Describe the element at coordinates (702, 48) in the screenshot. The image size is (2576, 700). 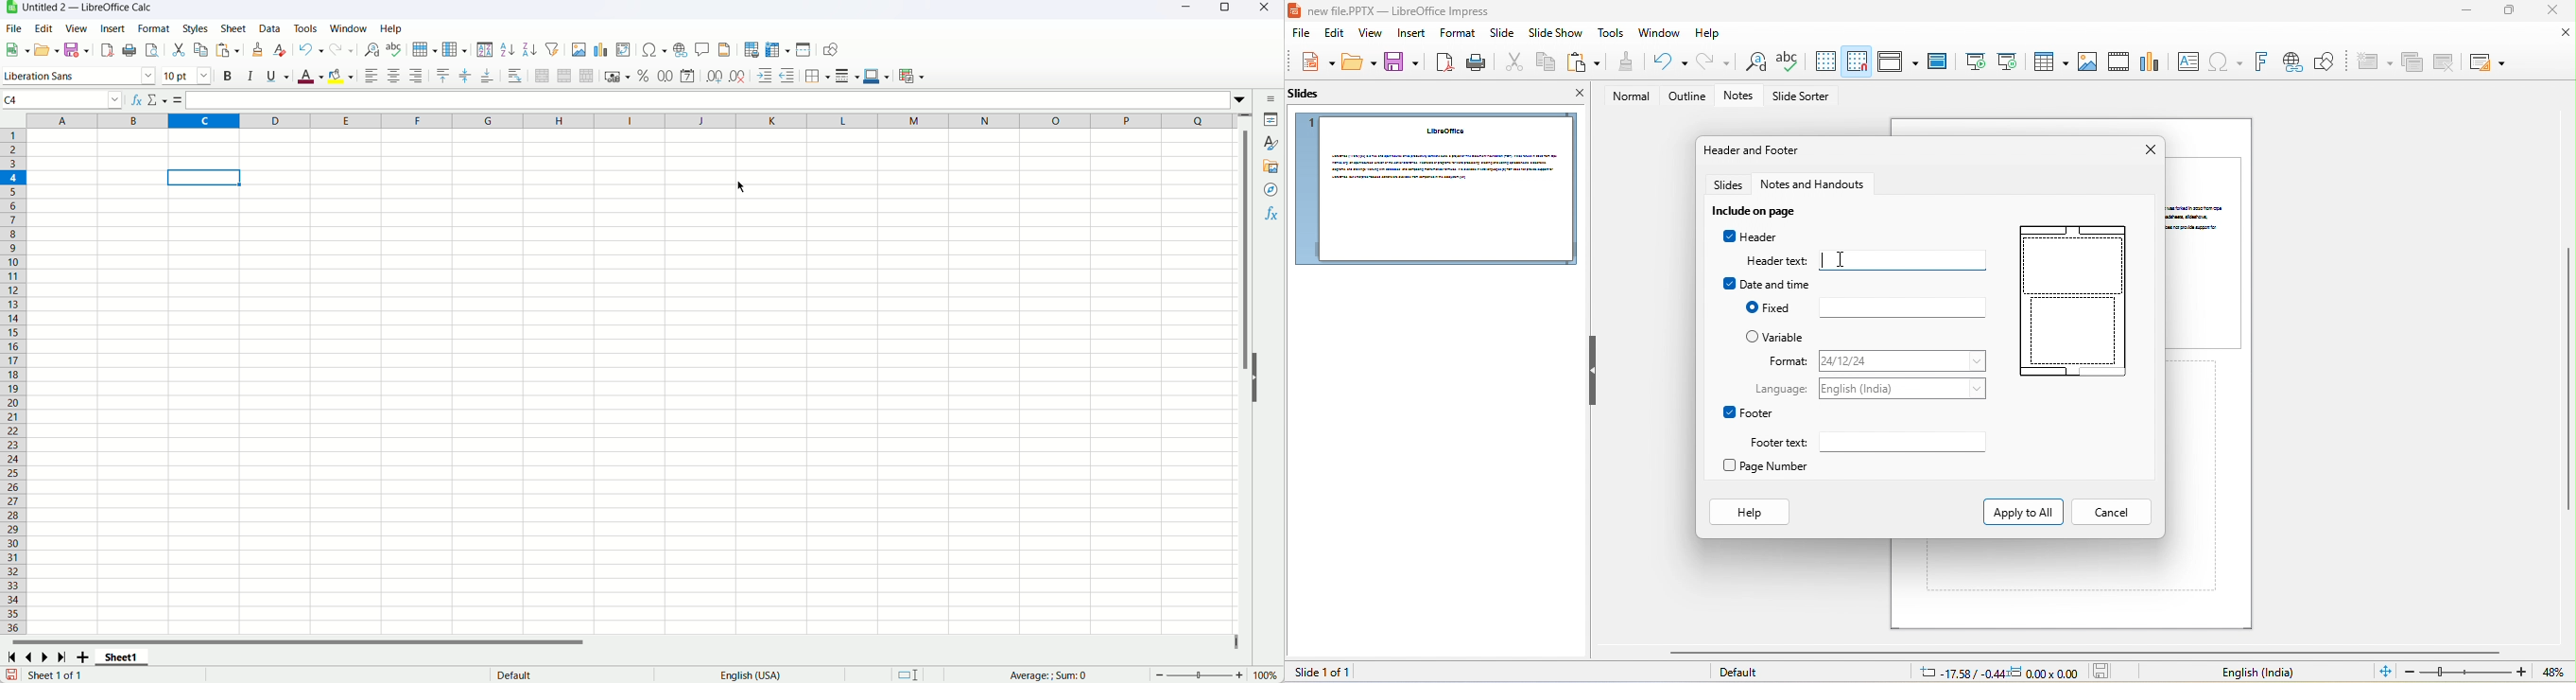
I see `Insert comment` at that location.